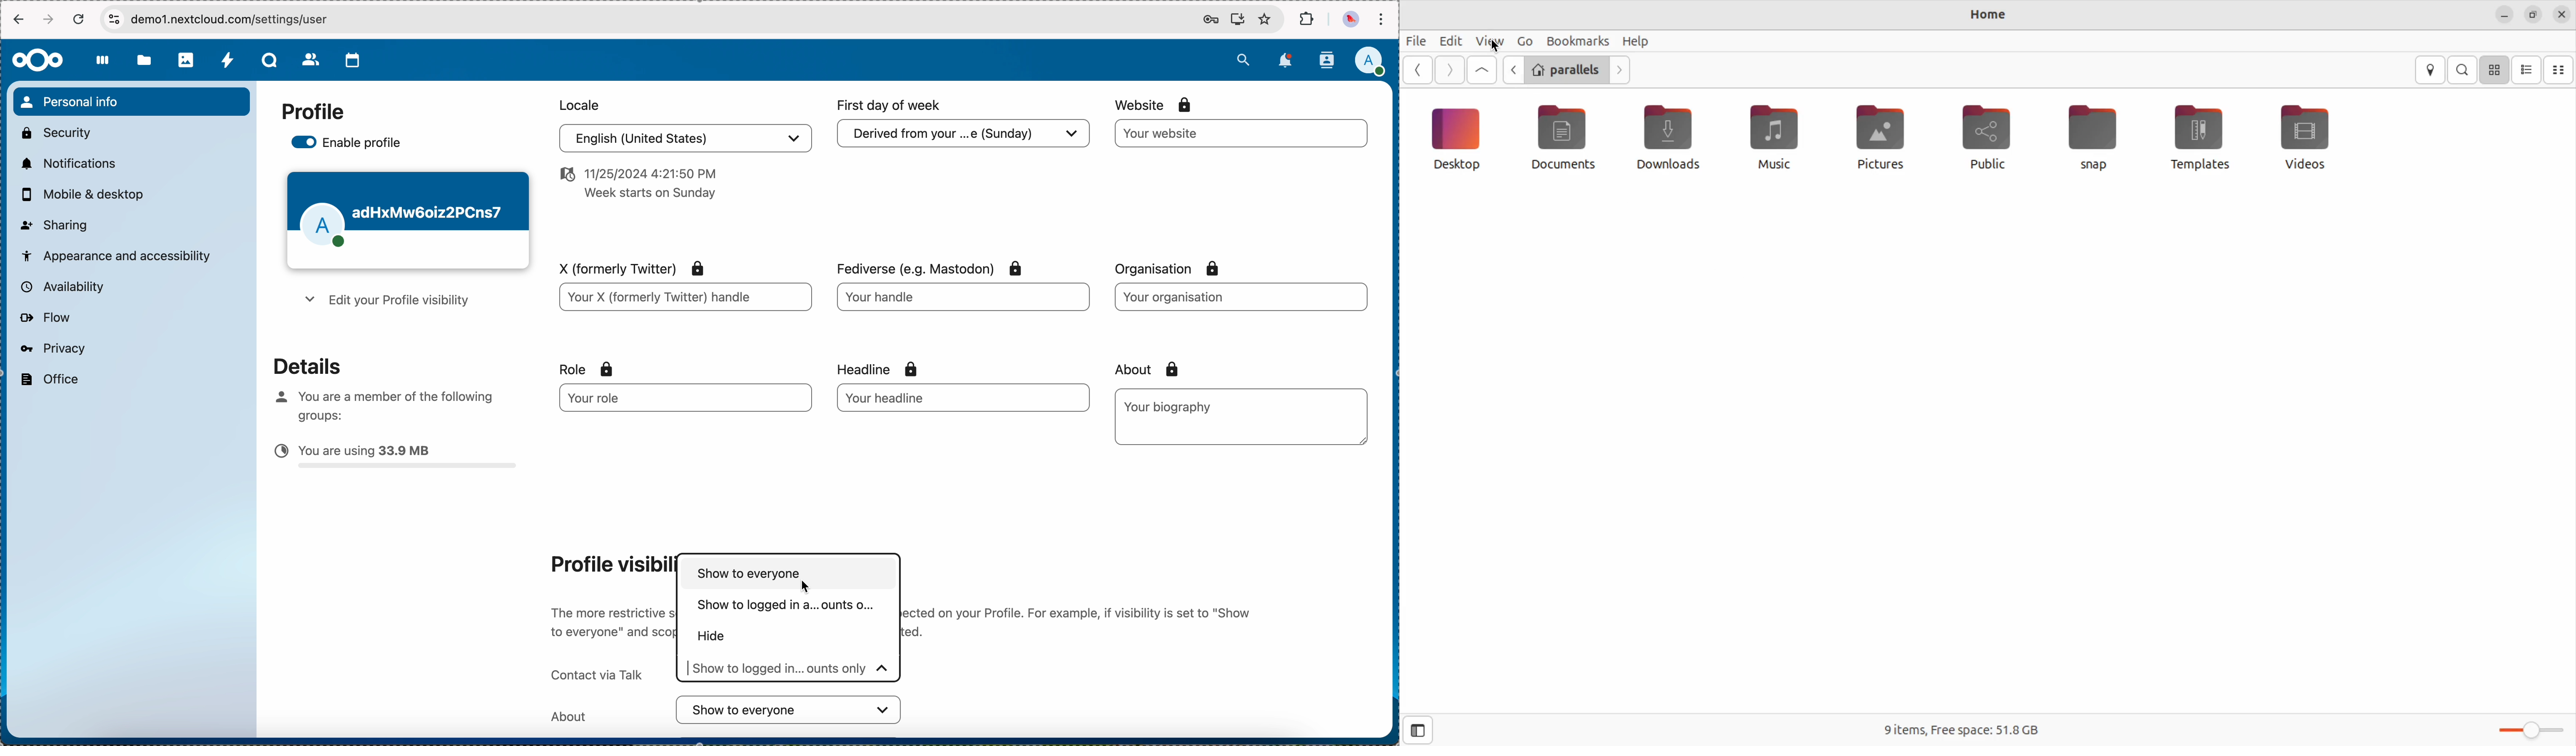  I want to click on files, so click(144, 62).